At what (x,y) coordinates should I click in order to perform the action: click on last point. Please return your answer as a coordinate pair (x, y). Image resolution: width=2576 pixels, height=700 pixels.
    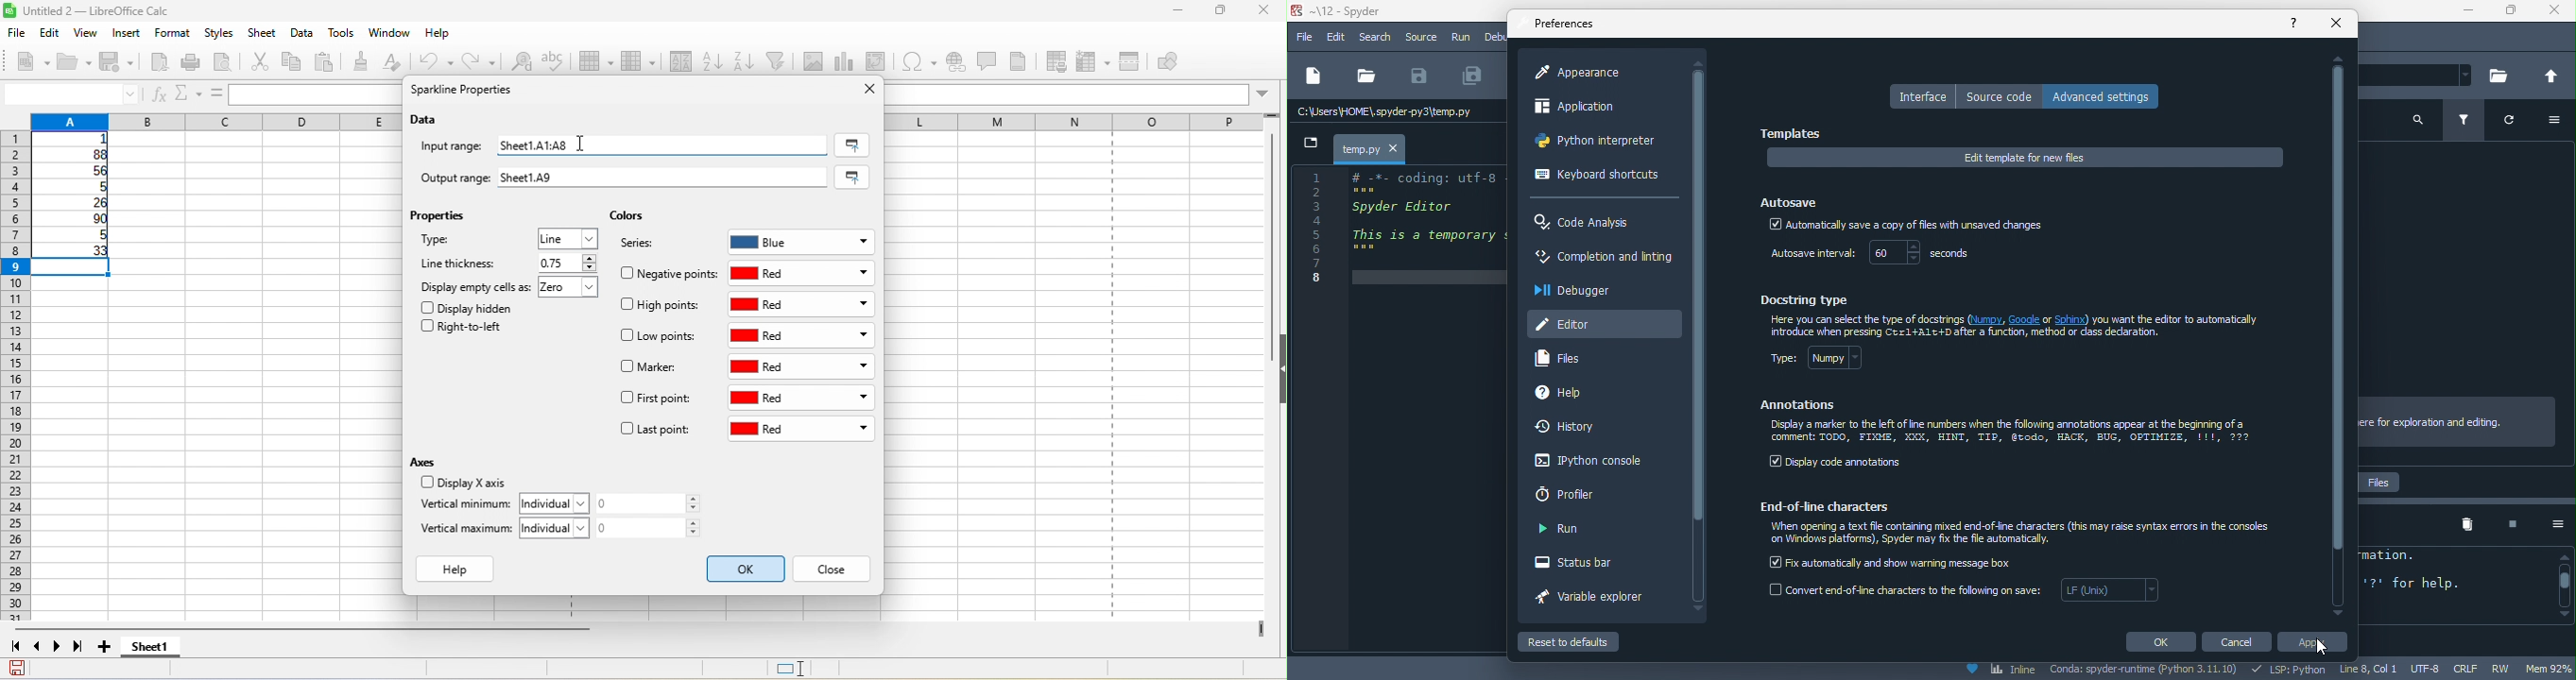
    Looking at the image, I should click on (655, 431).